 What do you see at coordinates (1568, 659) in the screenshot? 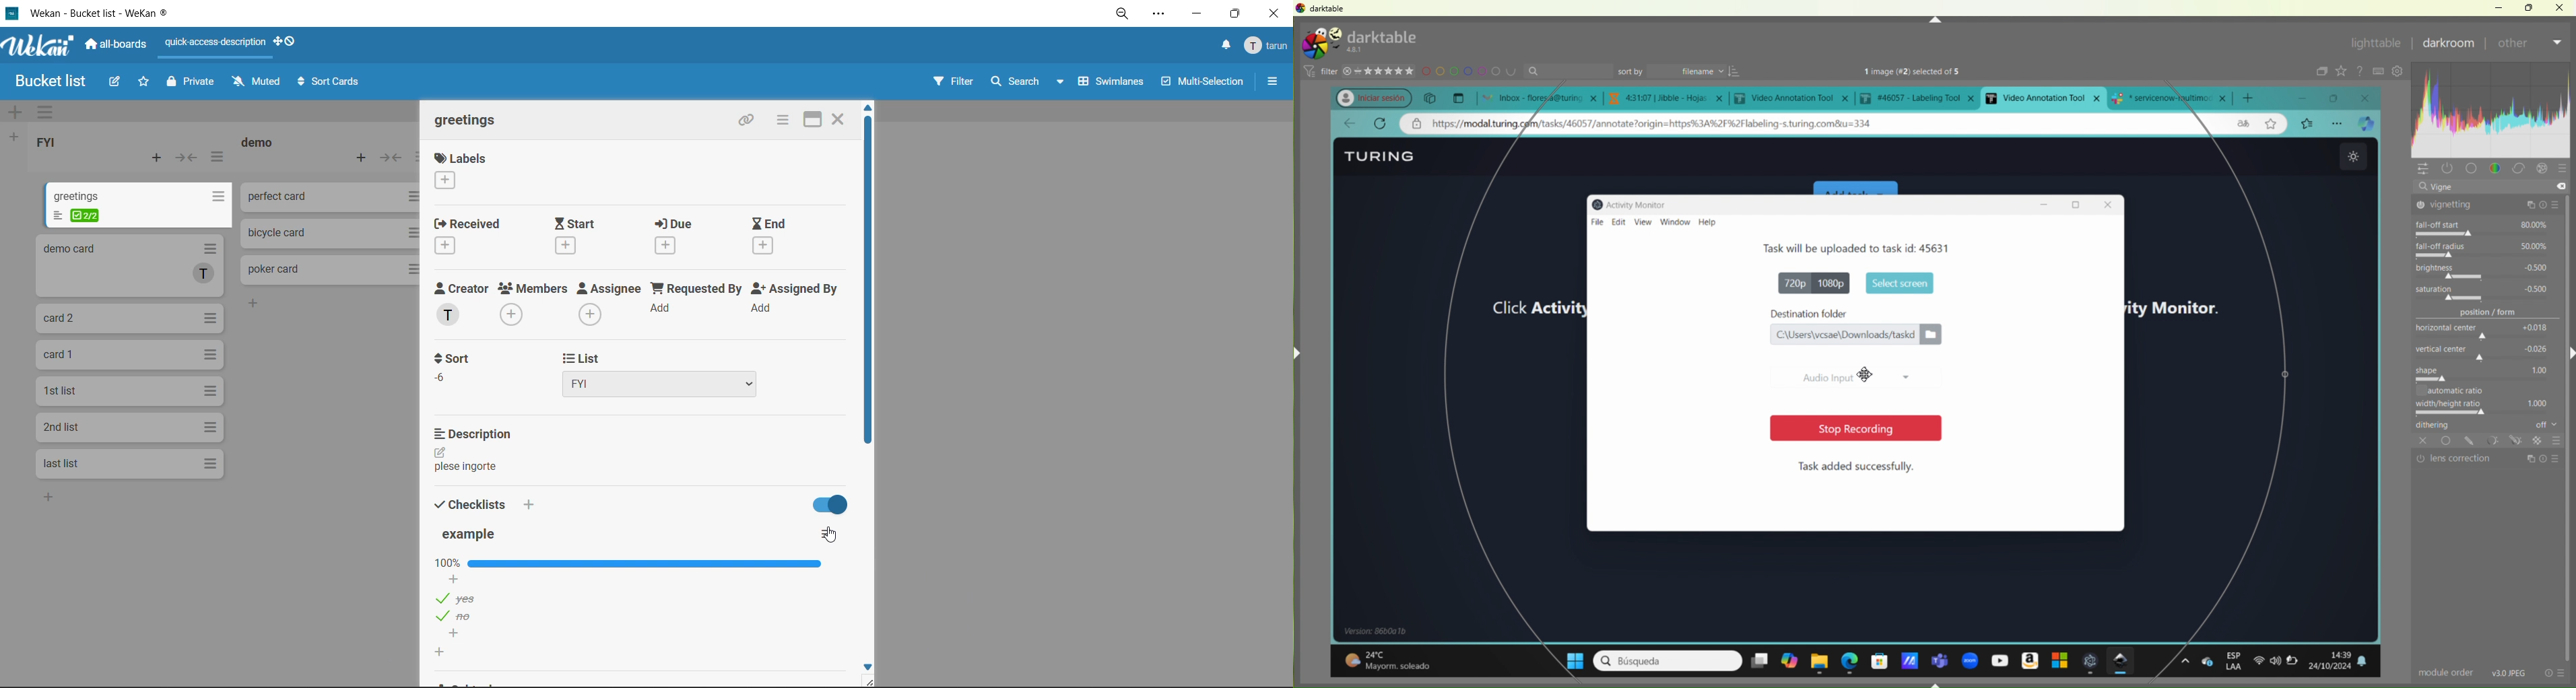
I see `windows` at bounding box center [1568, 659].